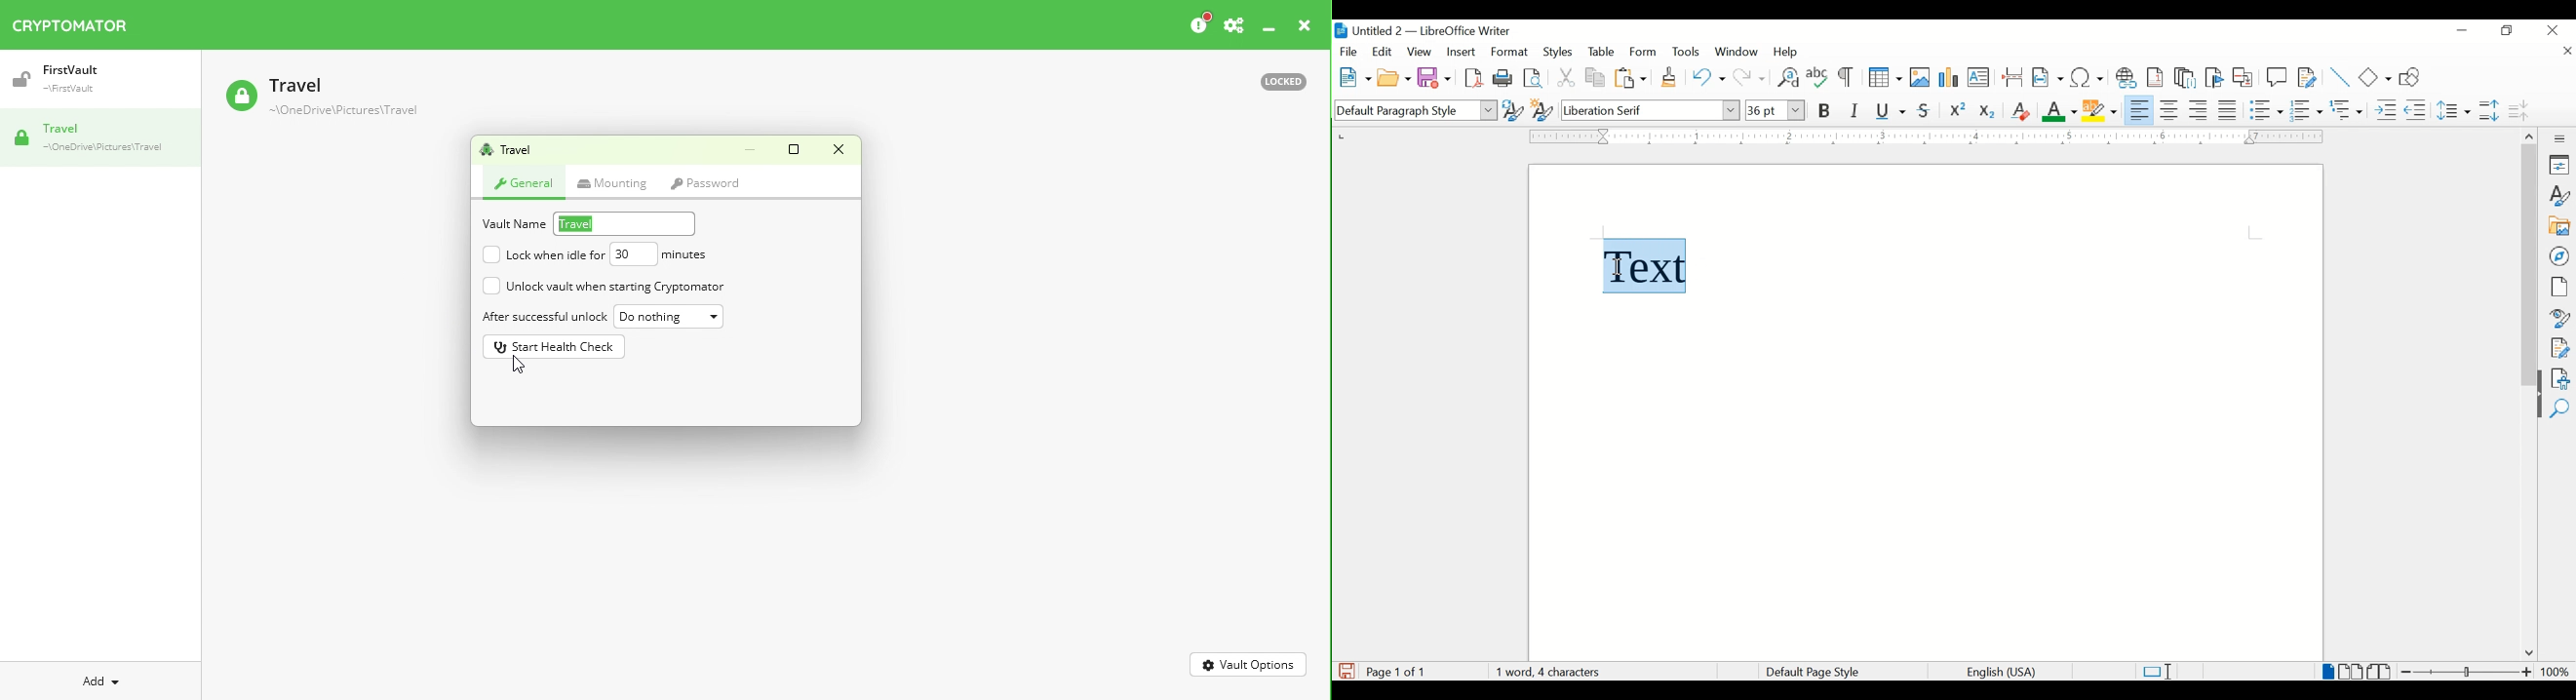 This screenshot has width=2576, height=700. Describe the element at coordinates (1847, 78) in the screenshot. I see `toggle formatting marks` at that location.